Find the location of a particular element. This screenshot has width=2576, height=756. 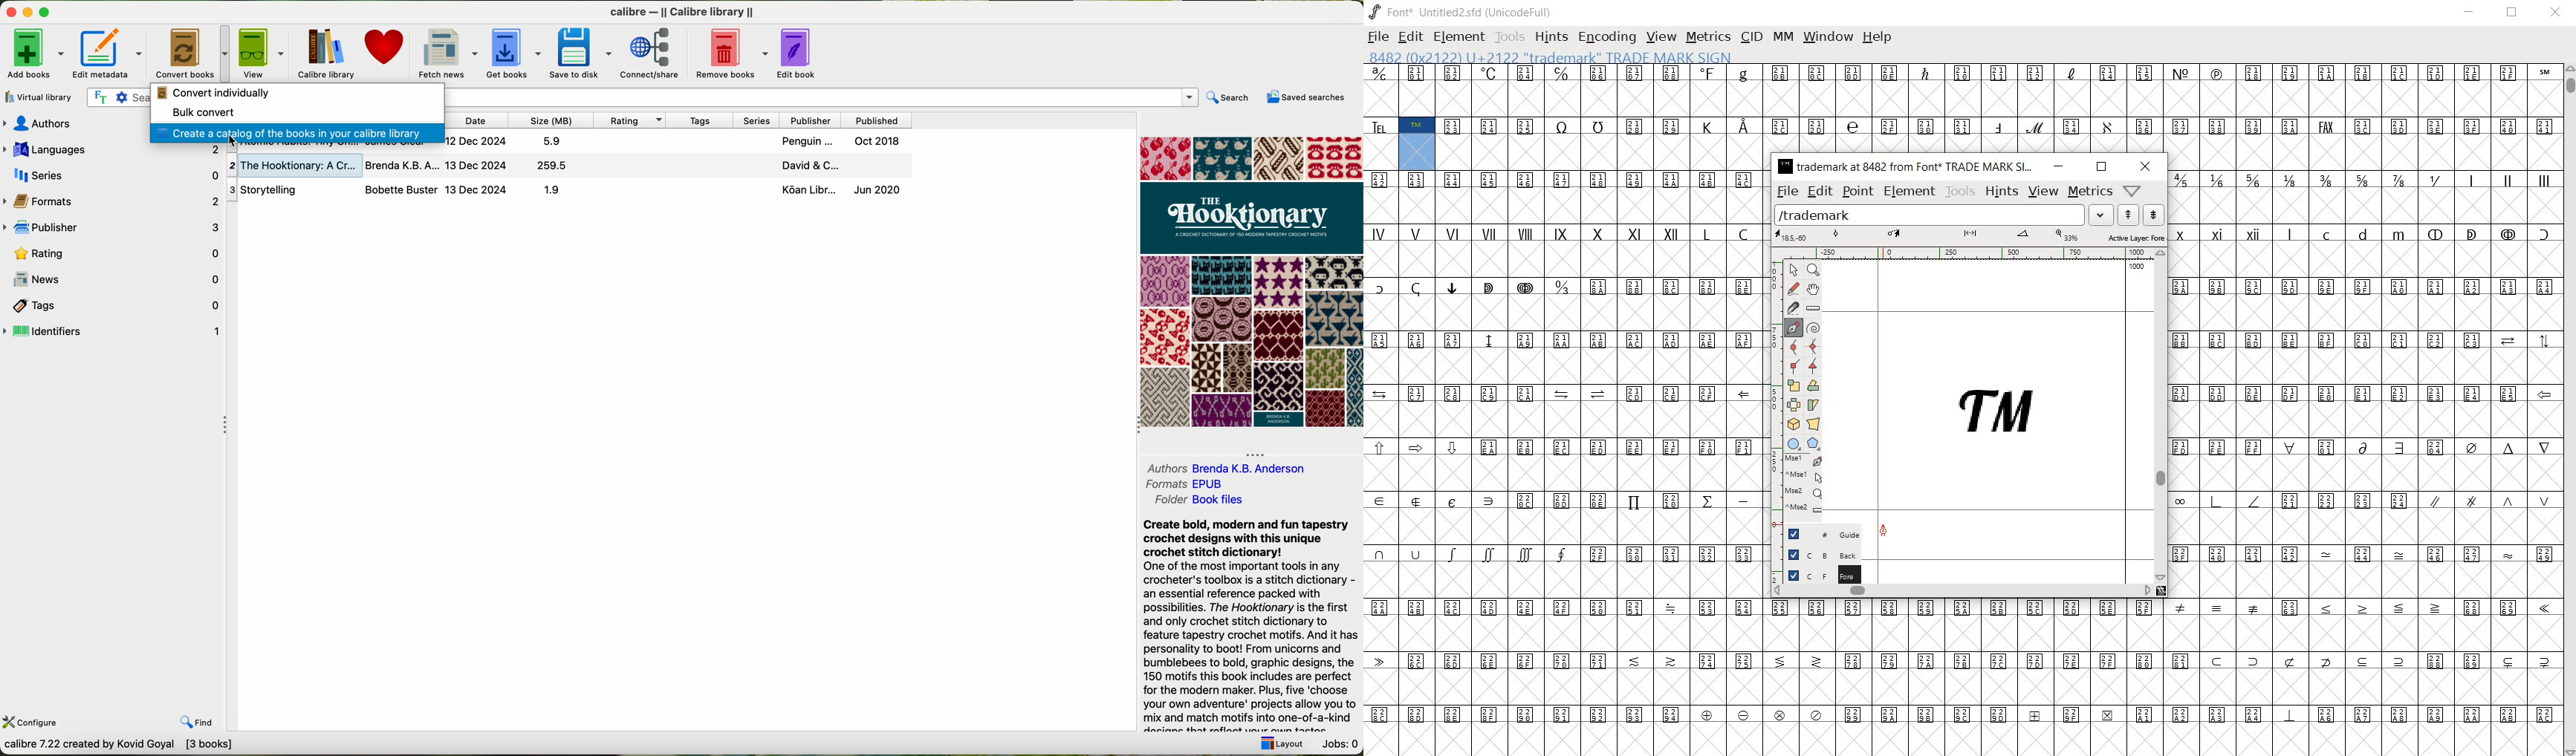

scrollbar is located at coordinates (1973, 593).